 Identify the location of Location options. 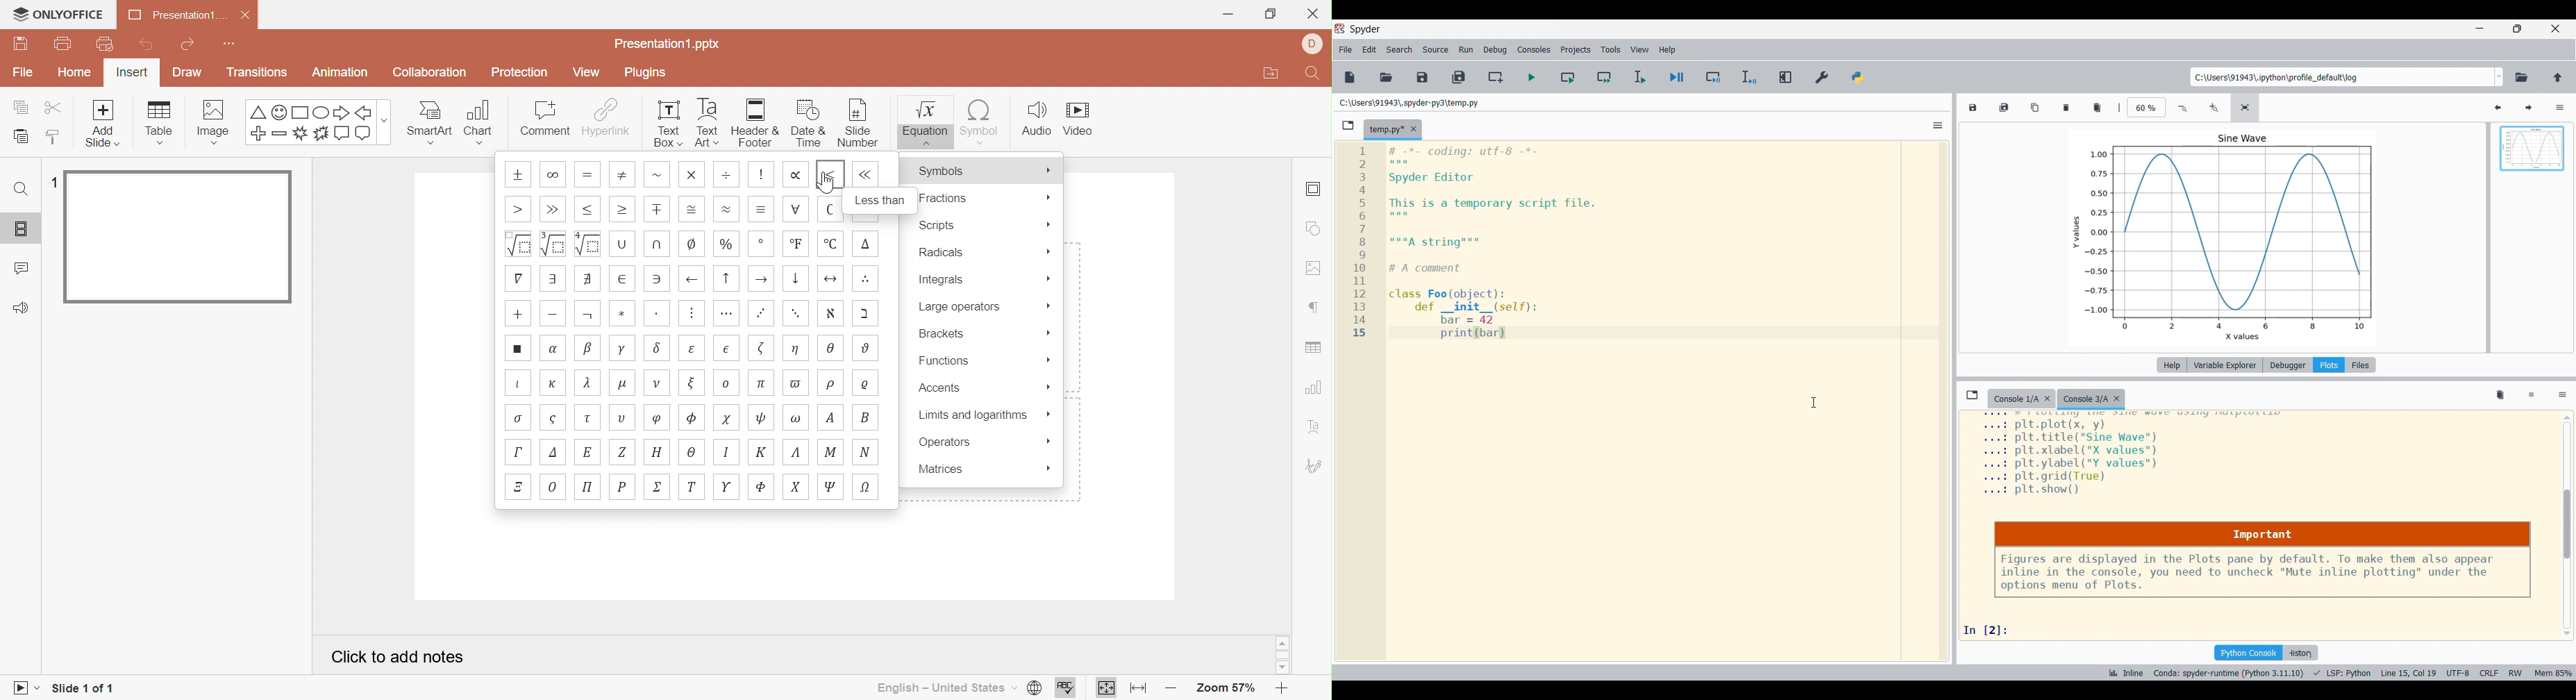
(2500, 76).